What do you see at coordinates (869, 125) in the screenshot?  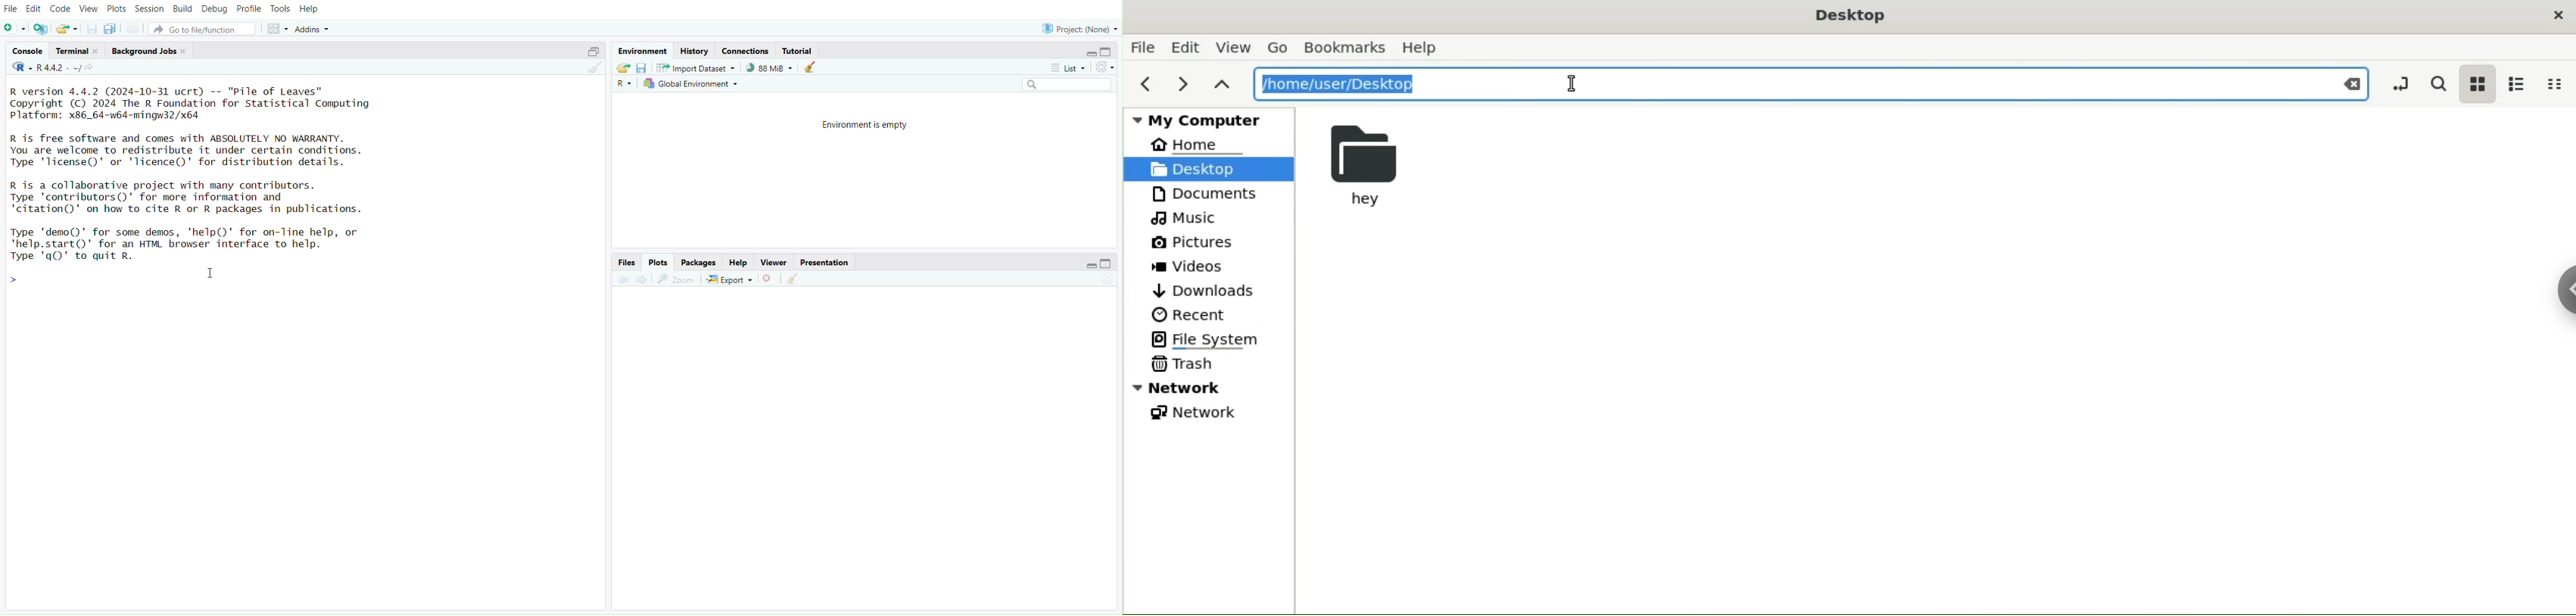 I see `Environment is empty` at bounding box center [869, 125].